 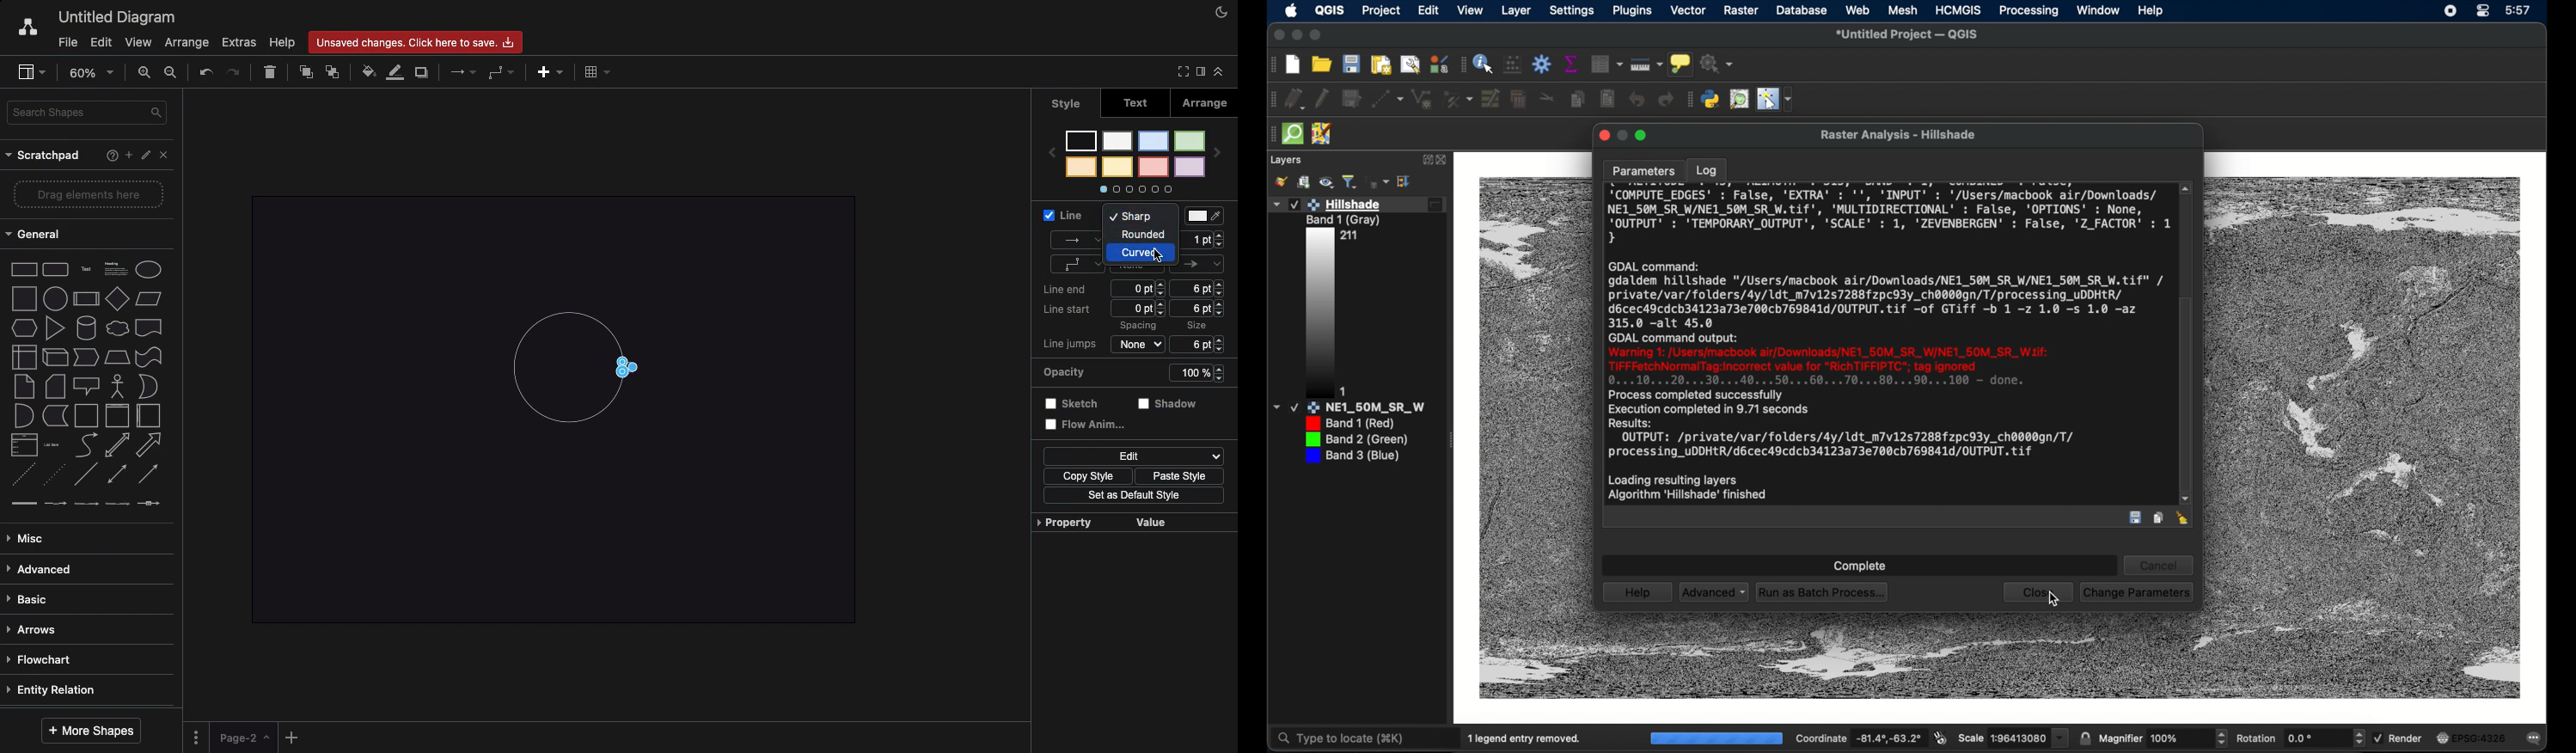 What do you see at coordinates (2159, 566) in the screenshot?
I see `cancel` at bounding box center [2159, 566].